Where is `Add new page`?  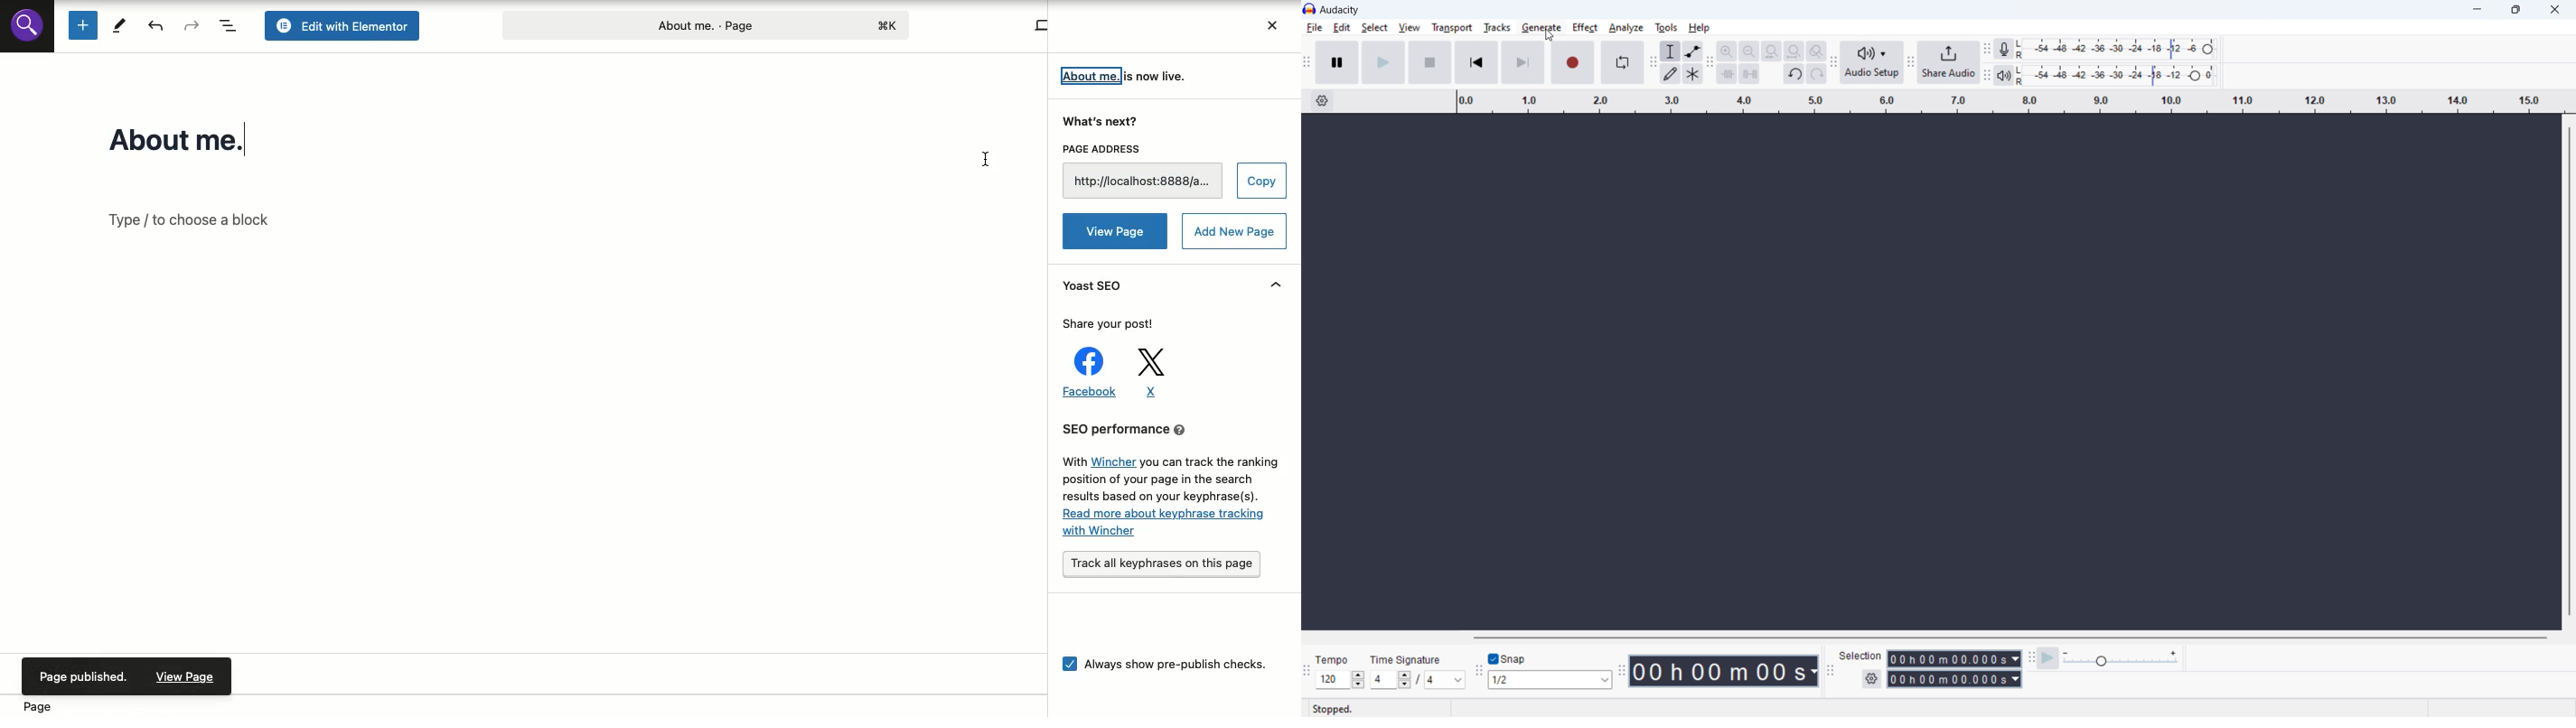 Add new page is located at coordinates (1234, 230).